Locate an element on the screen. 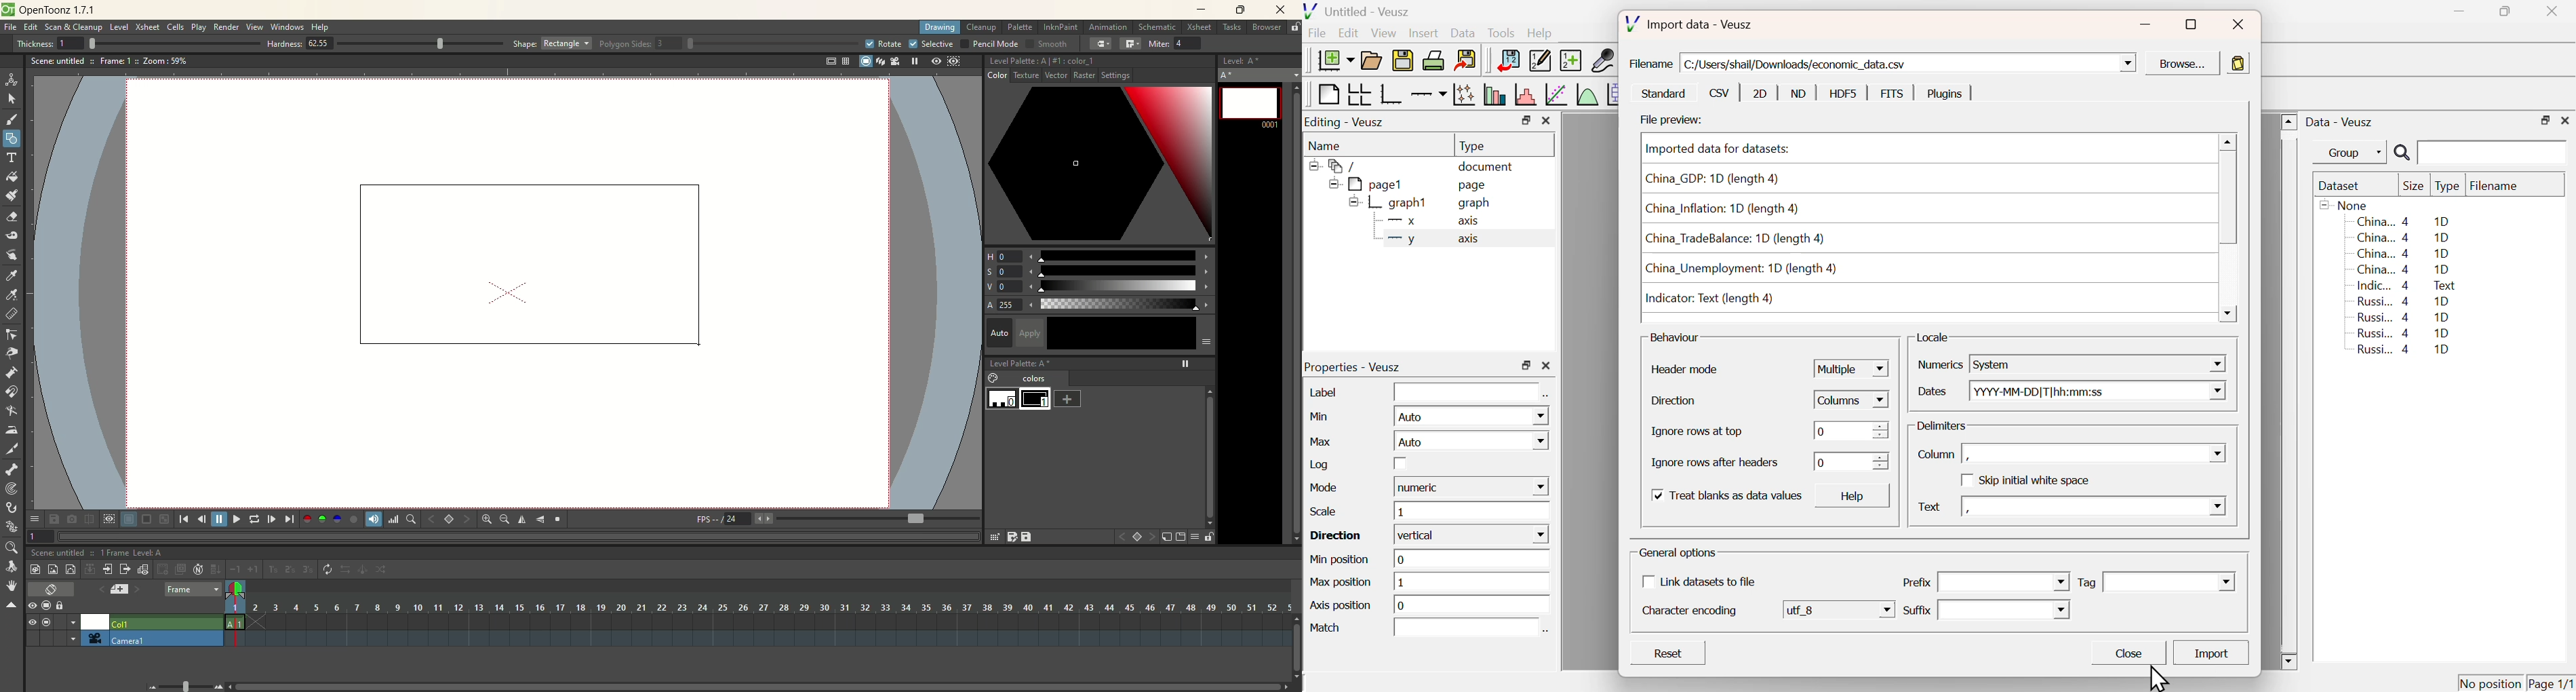 The height and width of the screenshot is (700, 2576). Size is located at coordinates (2414, 187).